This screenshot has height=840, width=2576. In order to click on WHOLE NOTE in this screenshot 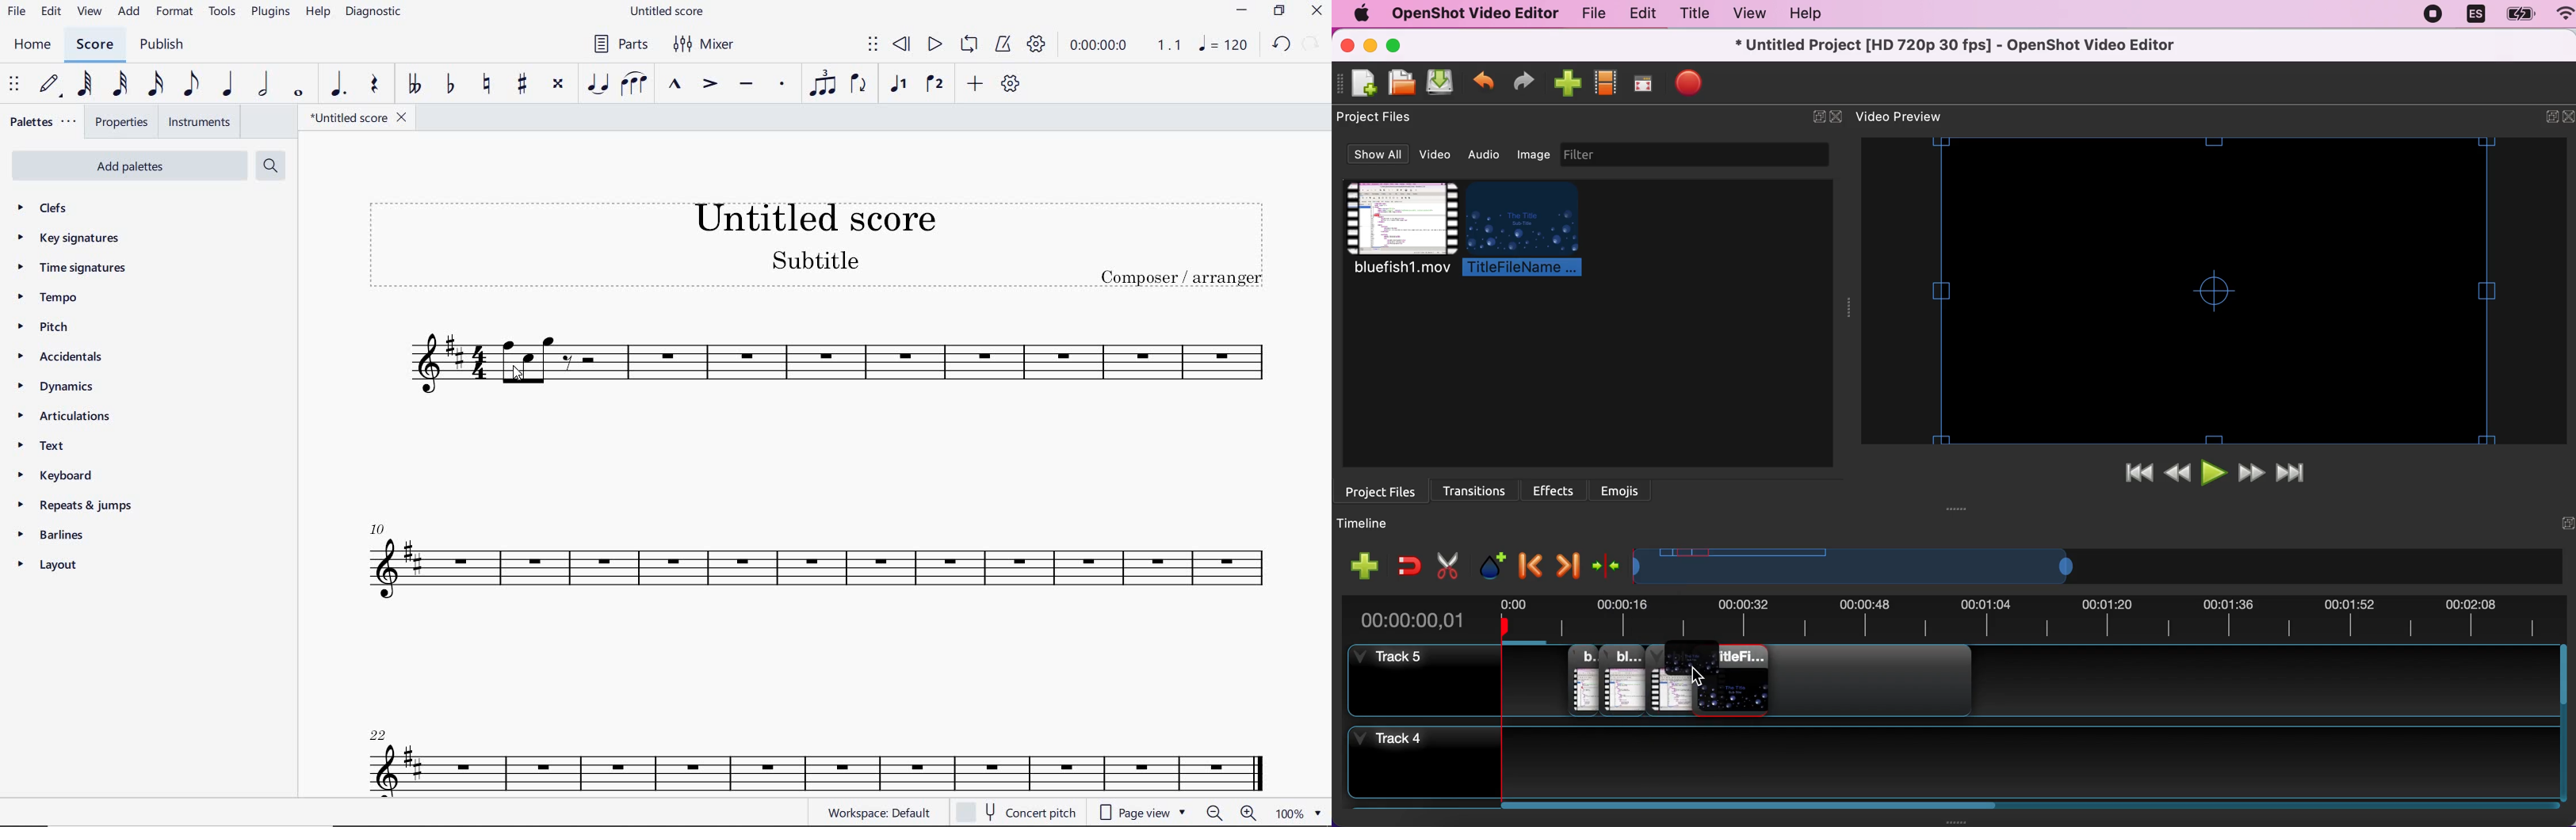, I will do `click(298, 94)`.